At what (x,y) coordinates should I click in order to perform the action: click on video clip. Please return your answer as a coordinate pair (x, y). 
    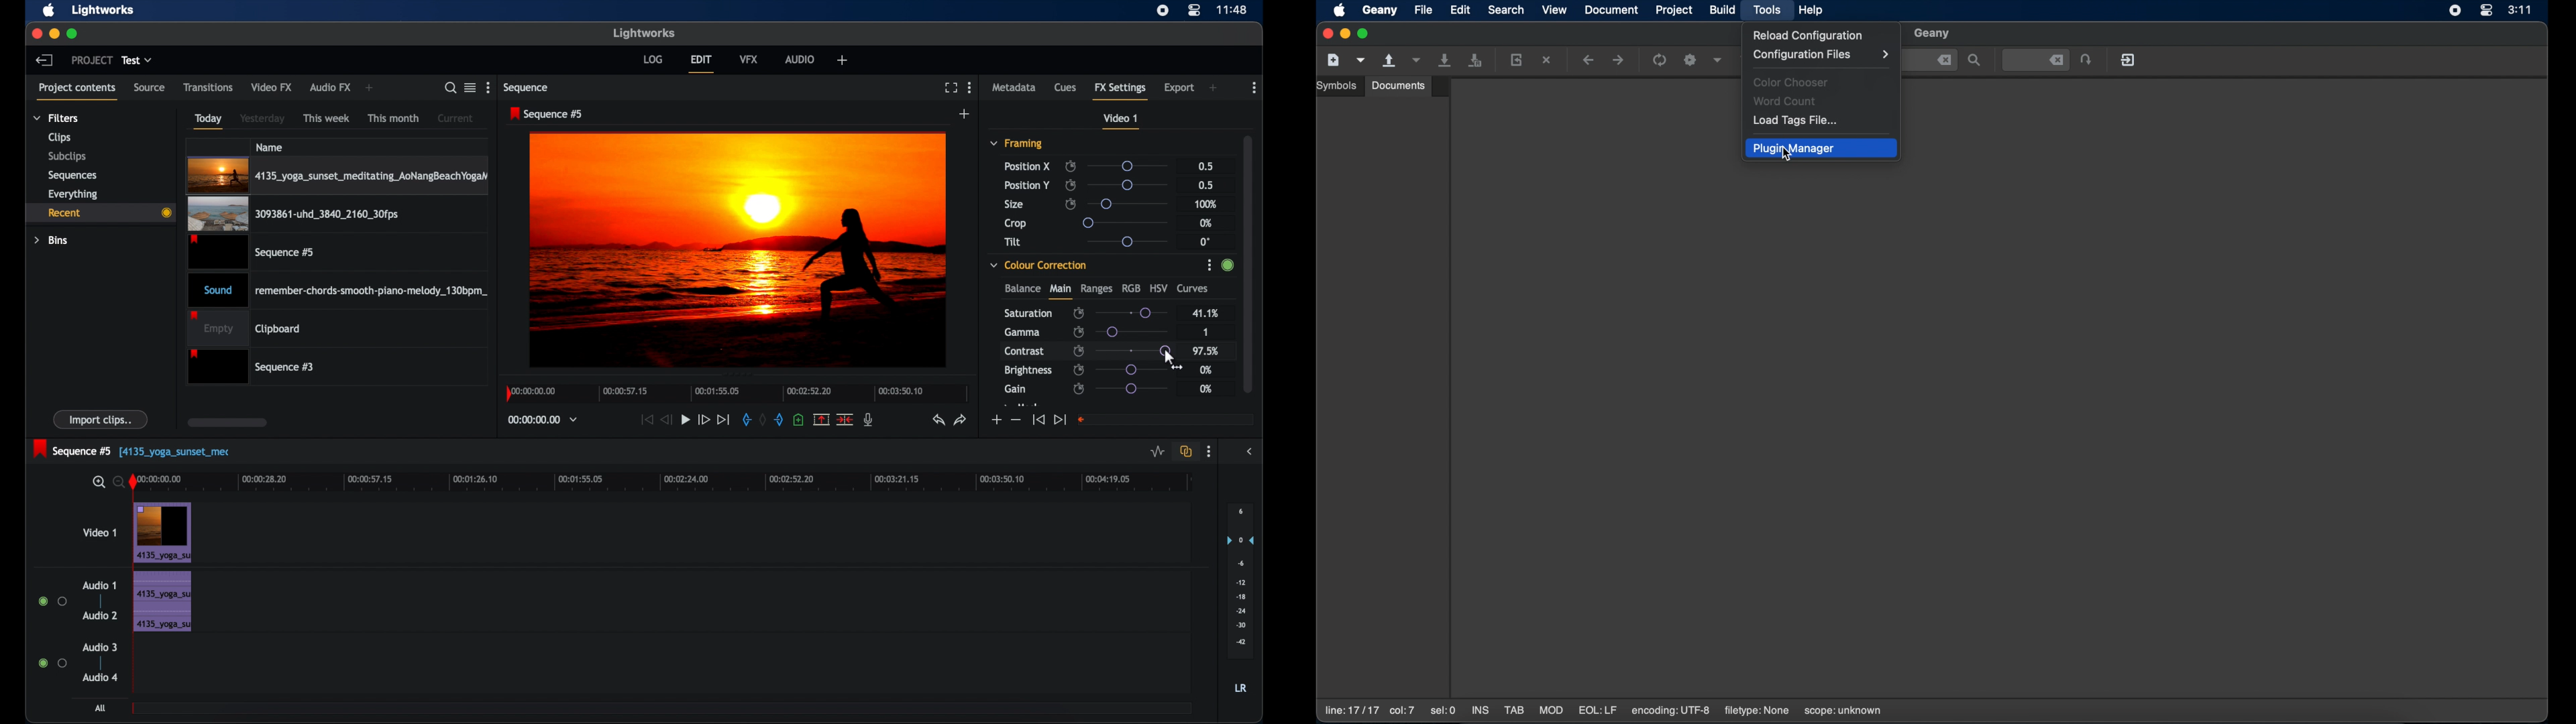
    Looking at the image, I should click on (253, 252).